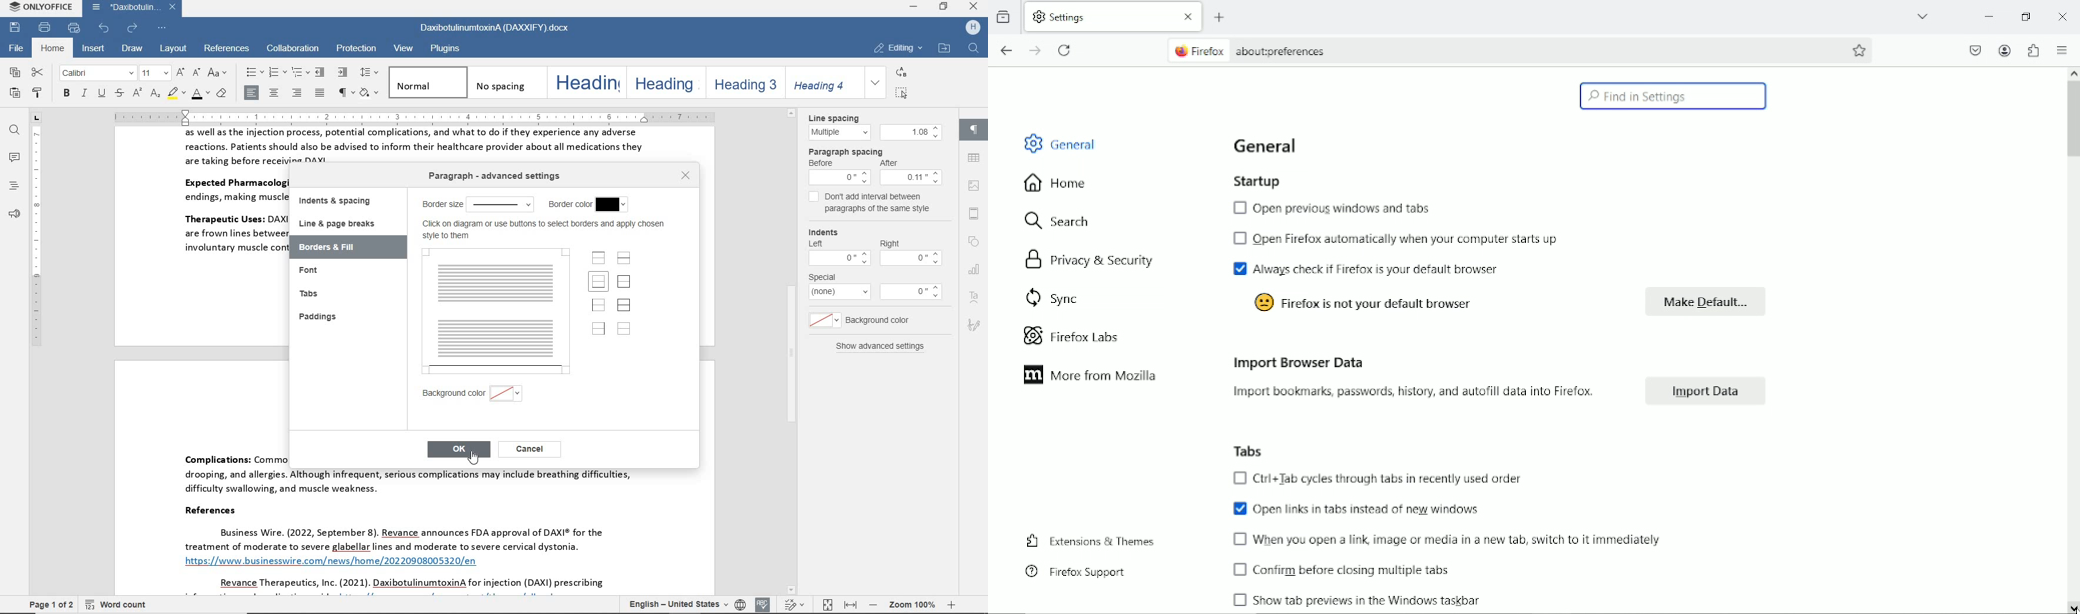 The image size is (2100, 616). I want to click on insert, so click(95, 49).